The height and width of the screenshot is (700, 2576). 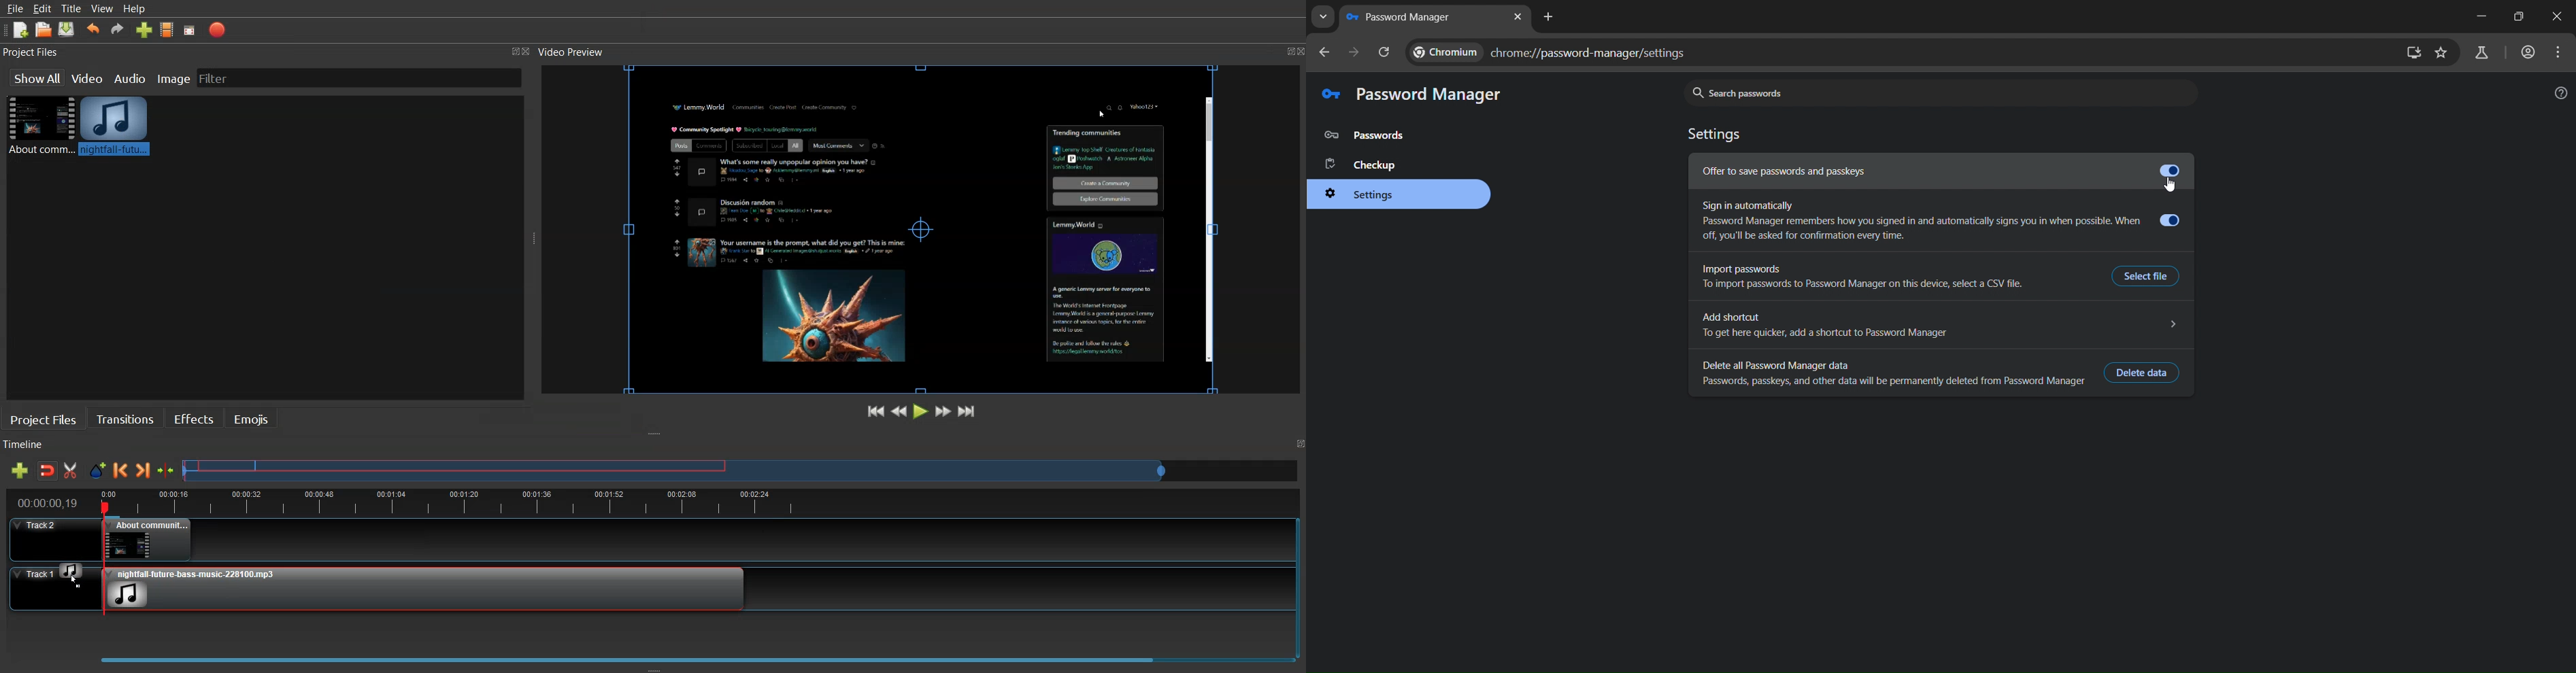 What do you see at coordinates (2412, 53) in the screenshot?
I see `install app` at bounding box center [2412, 53].